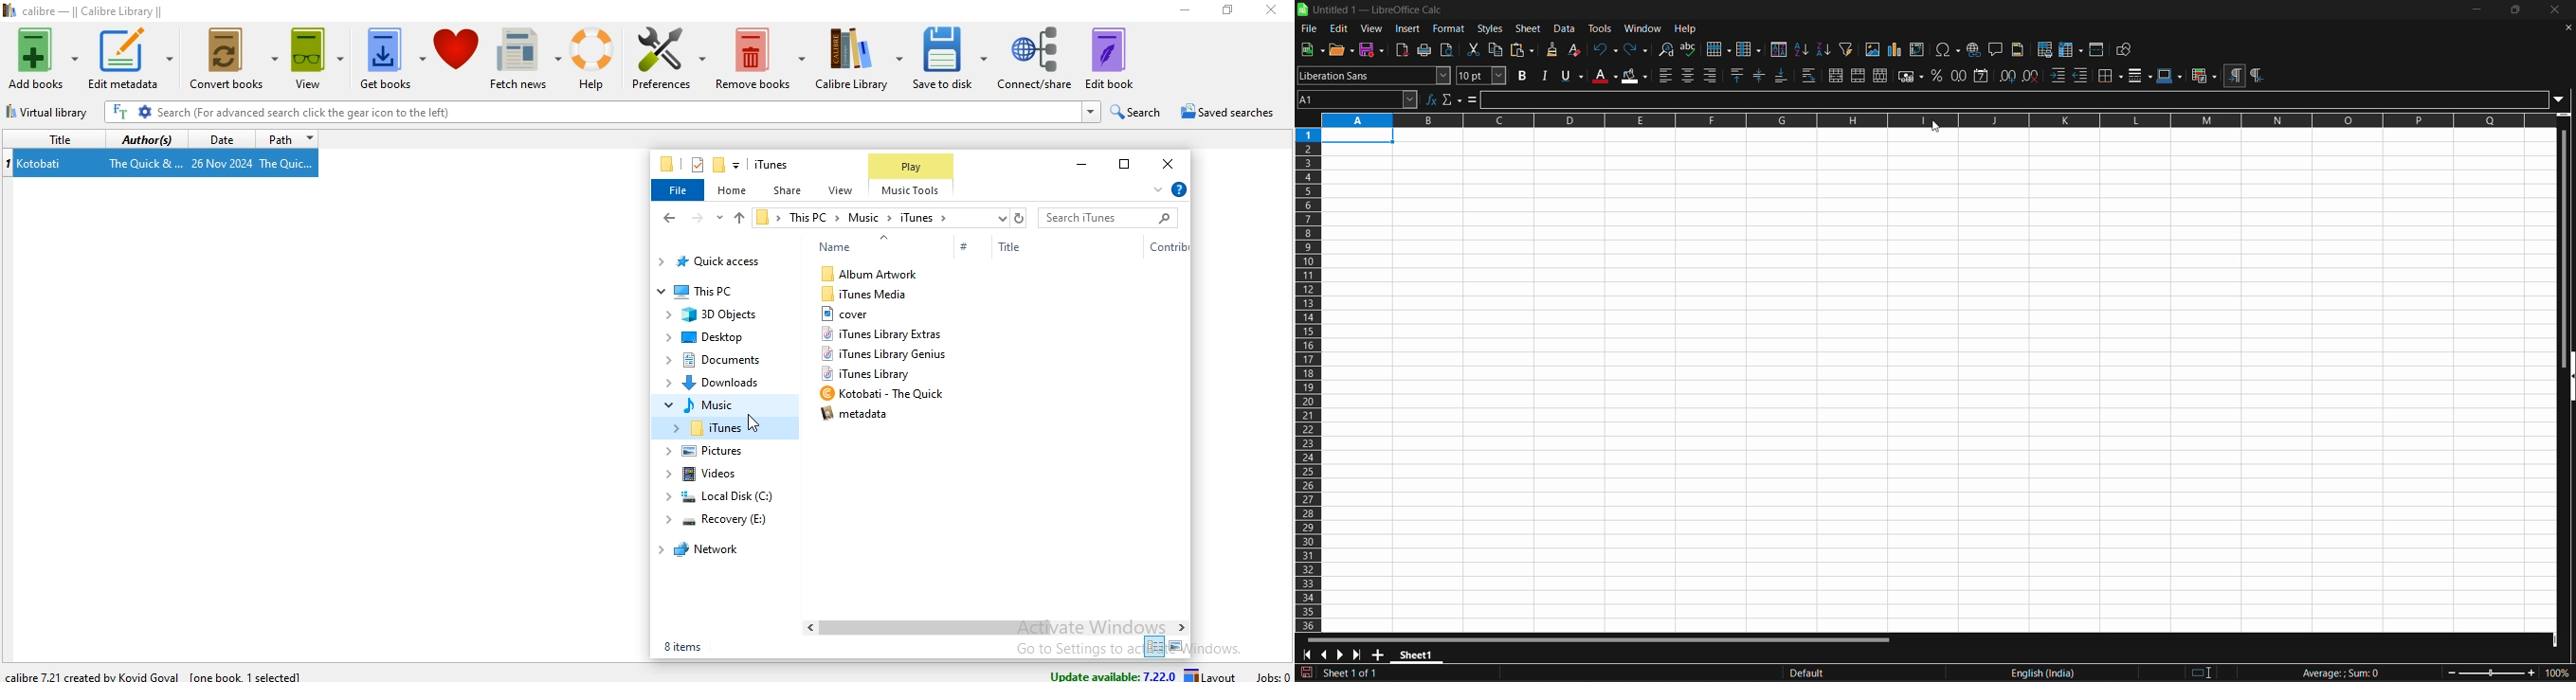 The image size is (2576, 700). Describe the element at coordinates (705, 429) in the screenshot. I see `iTunes` at that location.